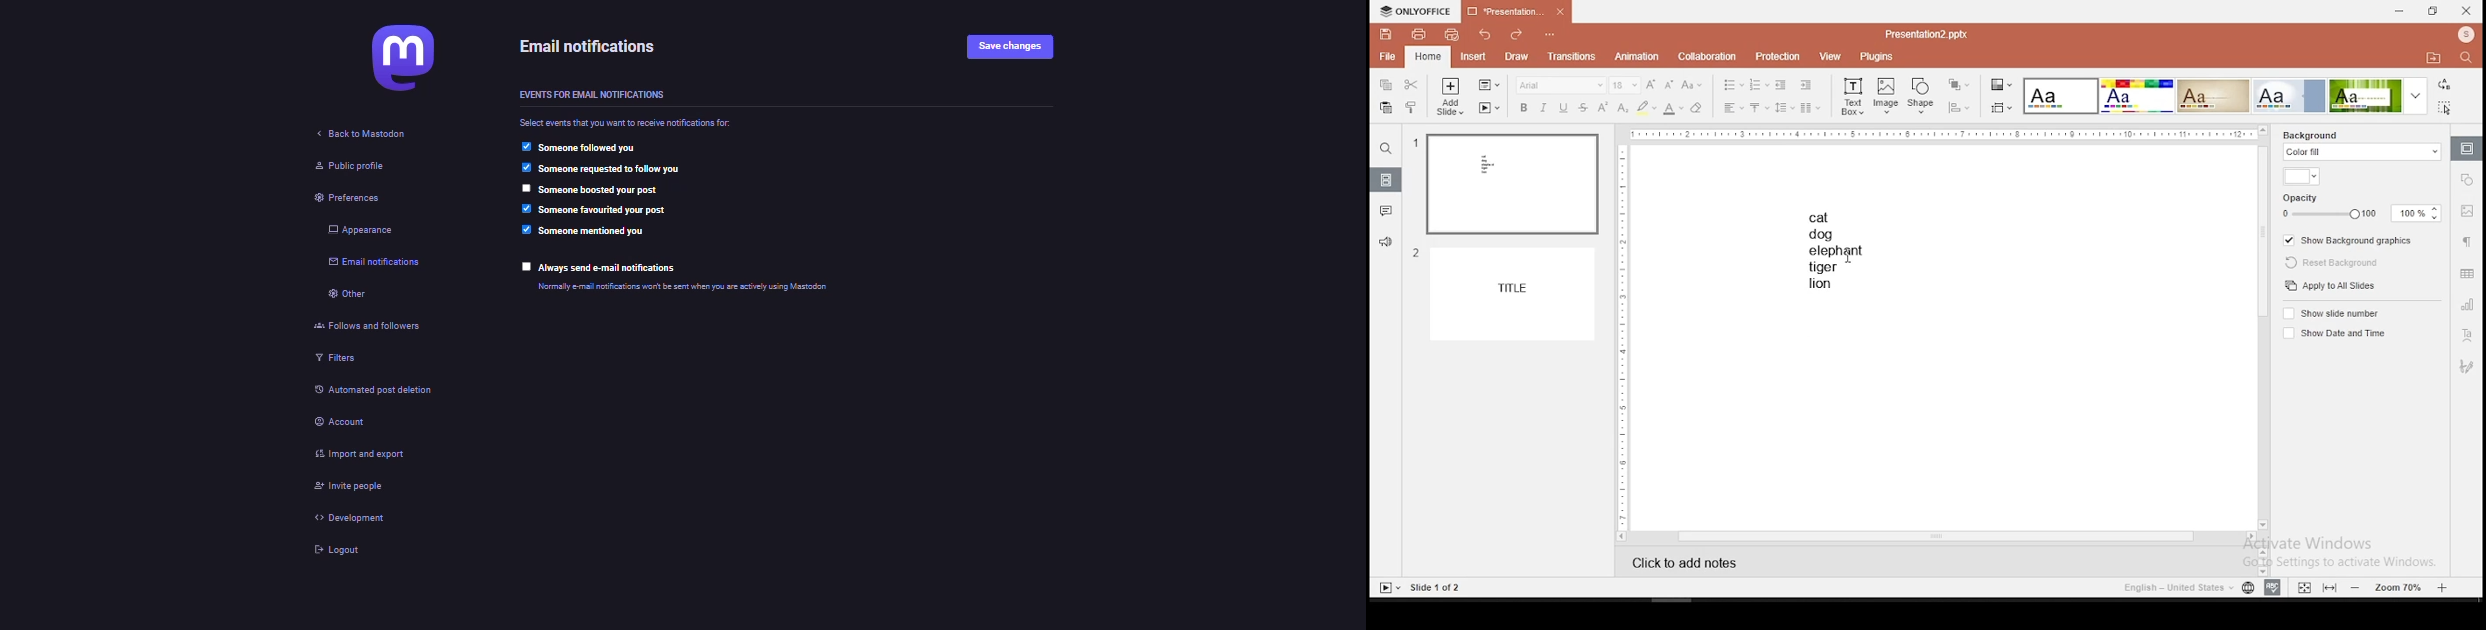 This screenshot has height=644, width=2492. What do you see at coordinates (1426, 54) in the screenshot?
I see `home` at bounding box center [1426, 54].